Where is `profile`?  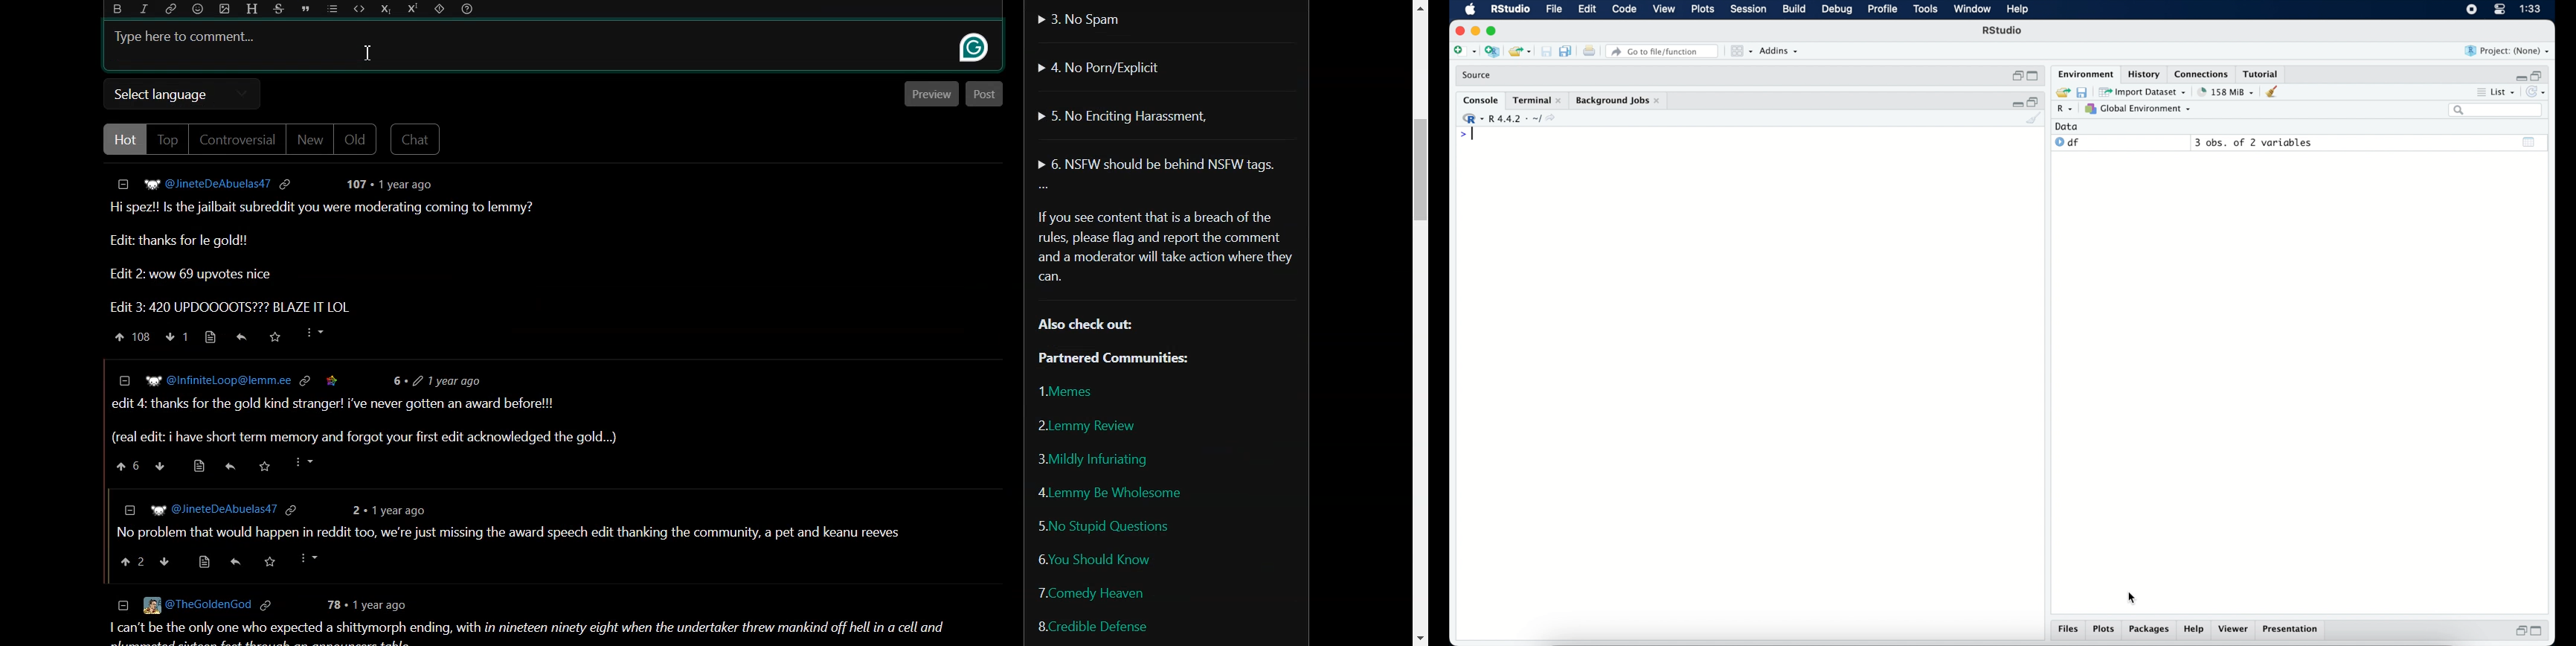 profile is located at coordinates (1883, 10).